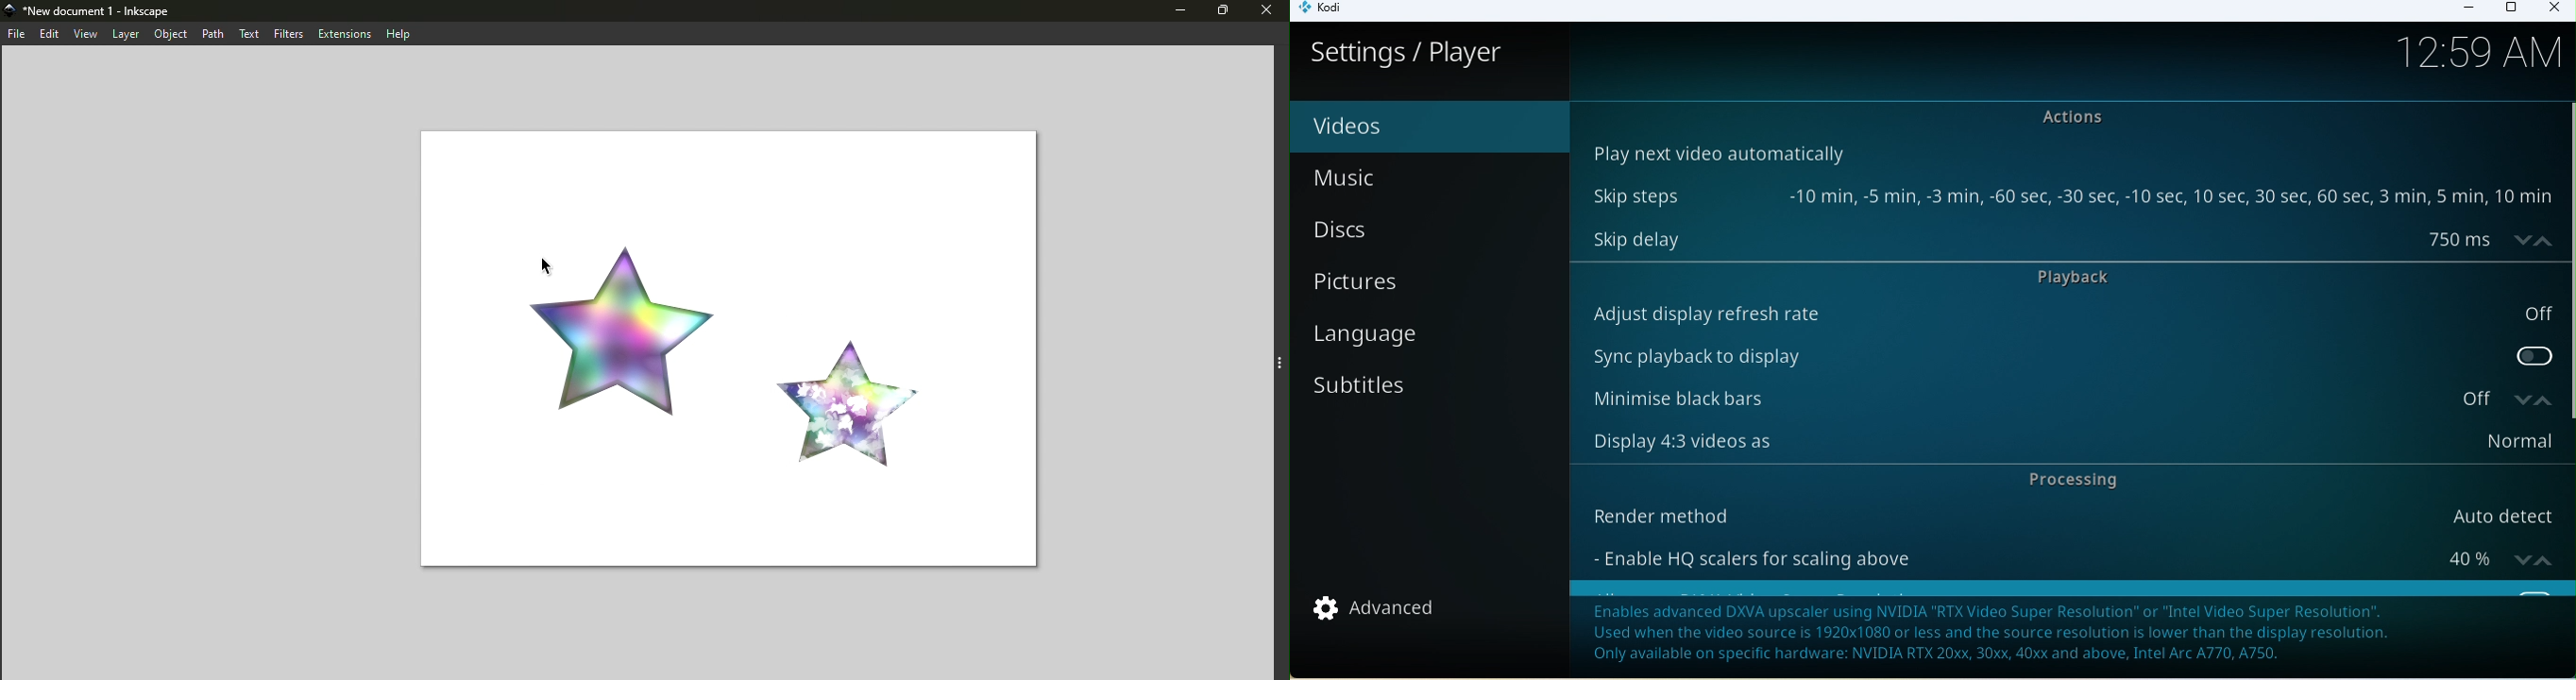 Image resolution: width=2576 pixels, height=700 pixels. Describe the element at coordinates (2528, 239) in the screenshot. I see `increase/decrease` at that location.